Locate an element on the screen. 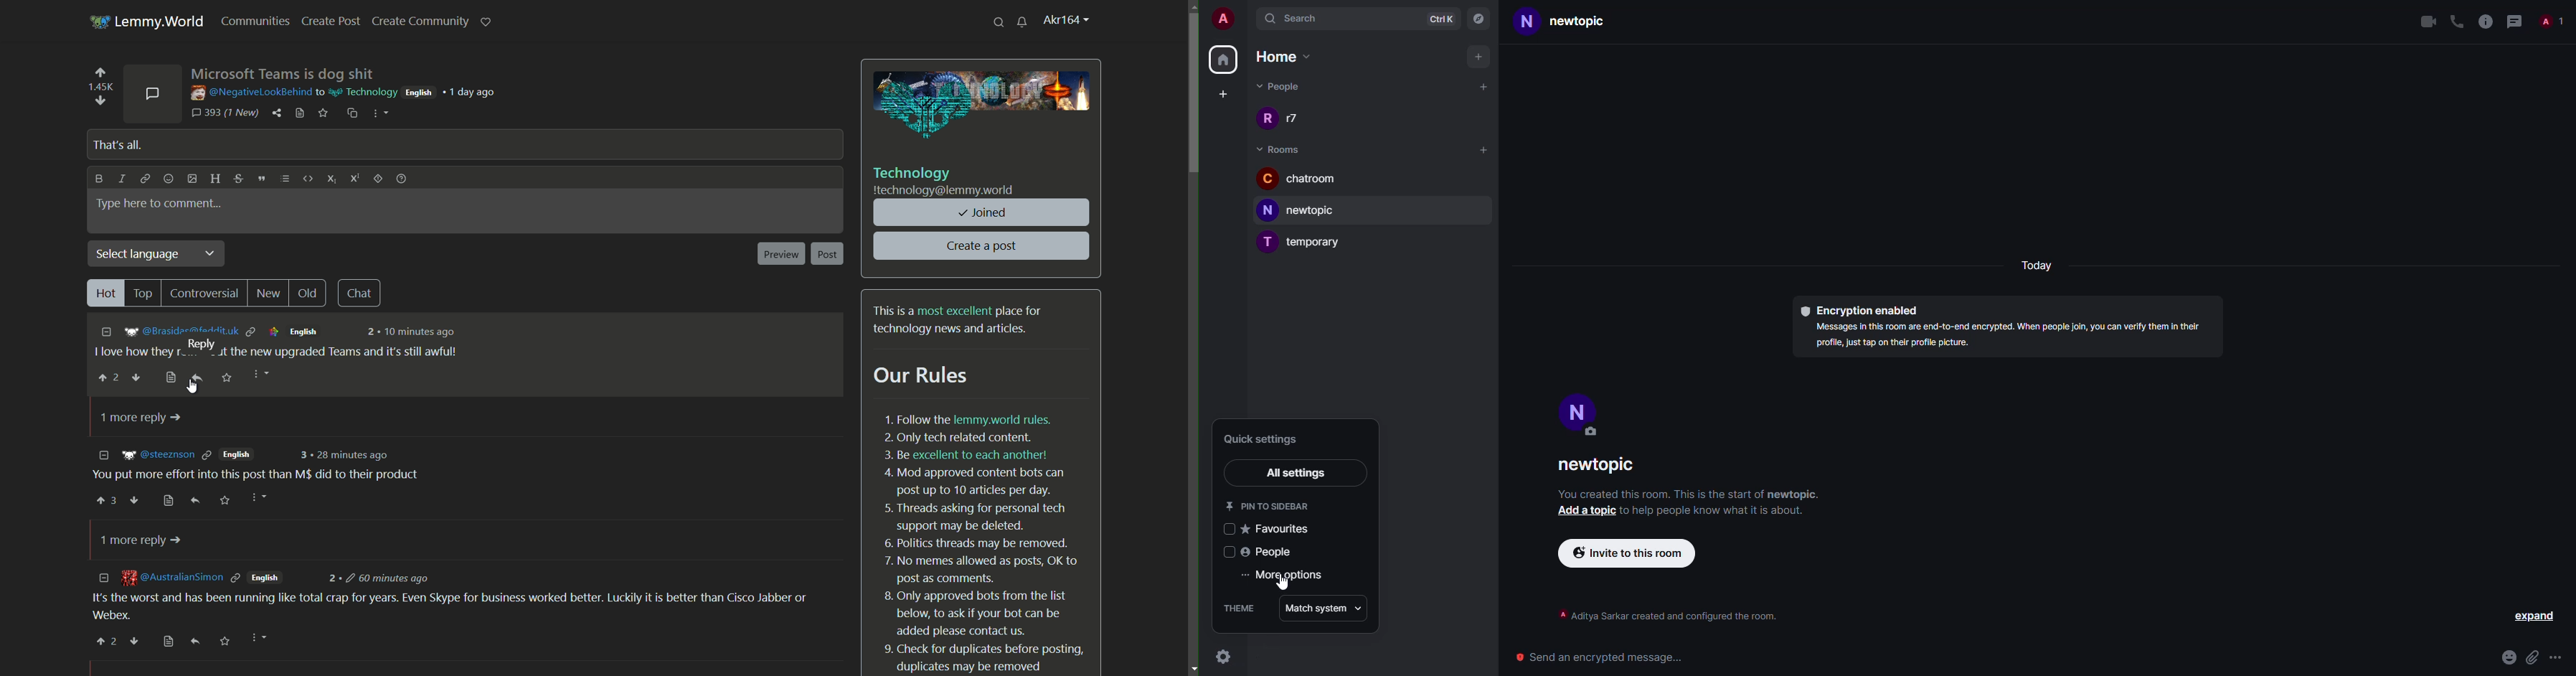 This screenshot has height=700, width=2576. comments is located at coordinates (153, 92).